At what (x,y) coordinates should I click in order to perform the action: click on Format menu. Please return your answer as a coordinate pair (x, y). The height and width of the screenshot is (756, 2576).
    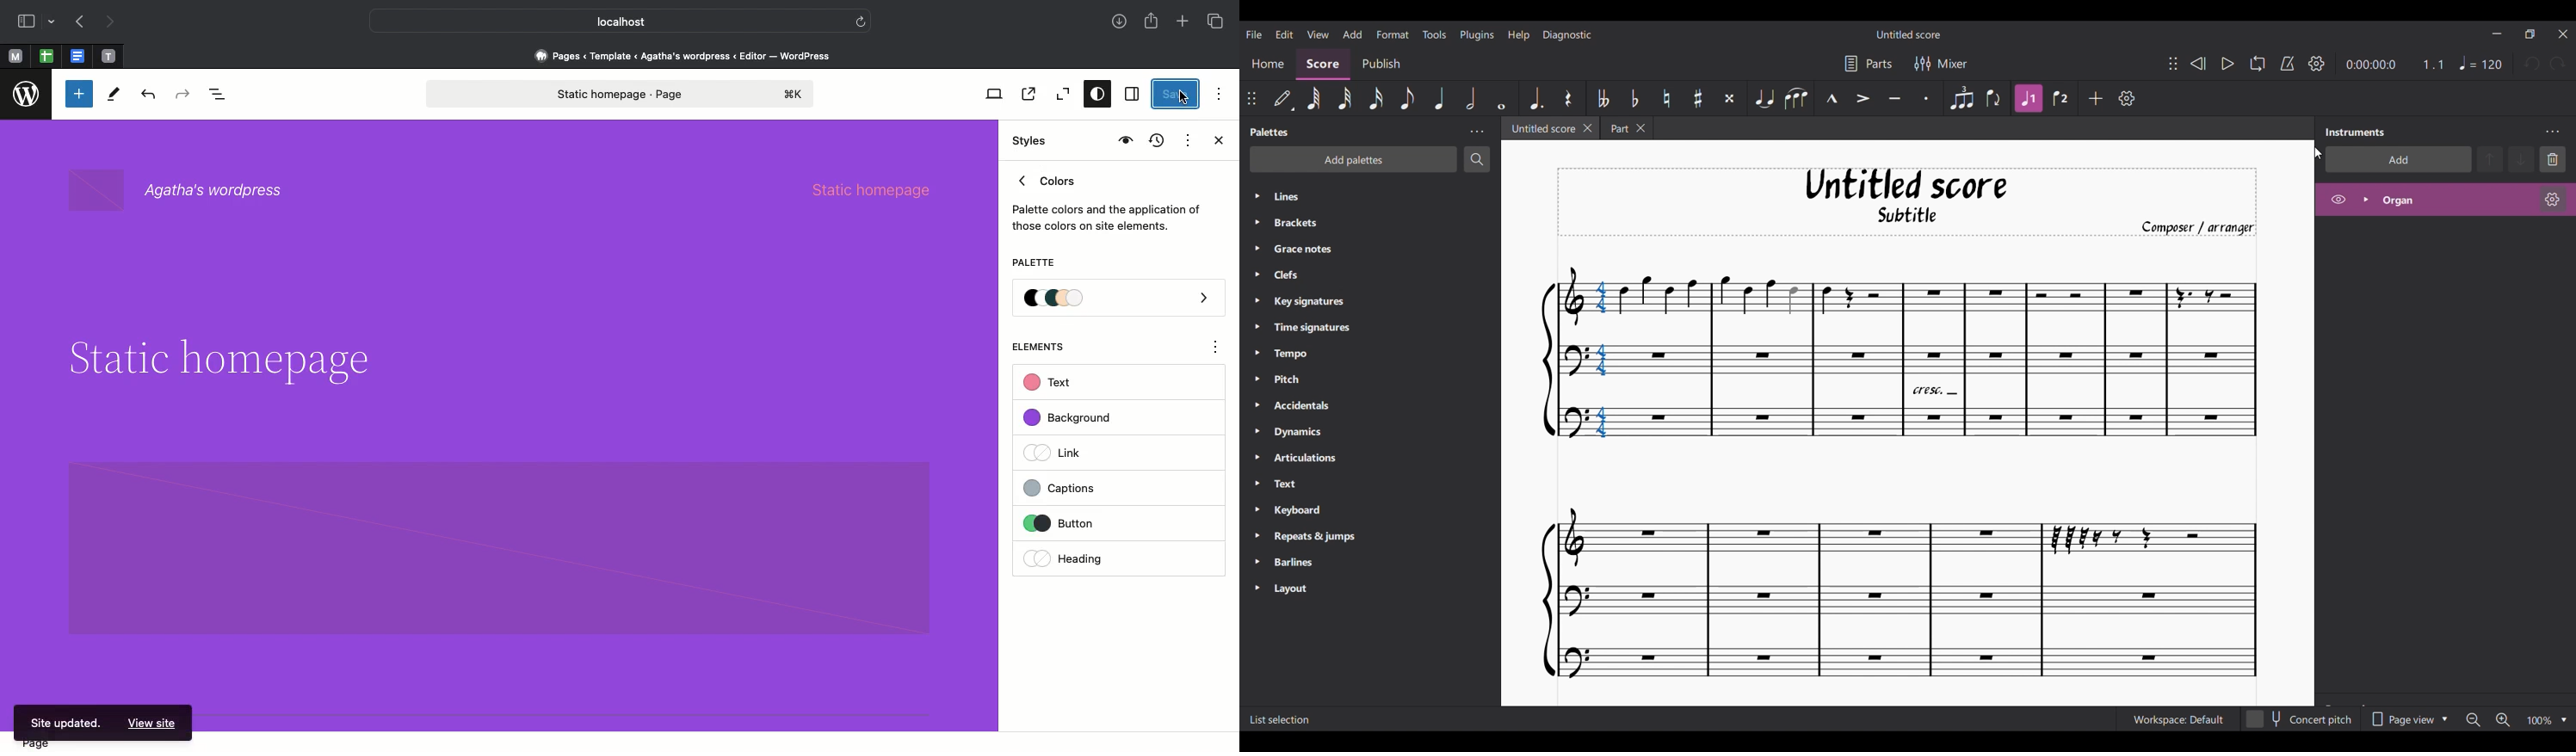
    Looking at the image, I should click on (1393, 34).